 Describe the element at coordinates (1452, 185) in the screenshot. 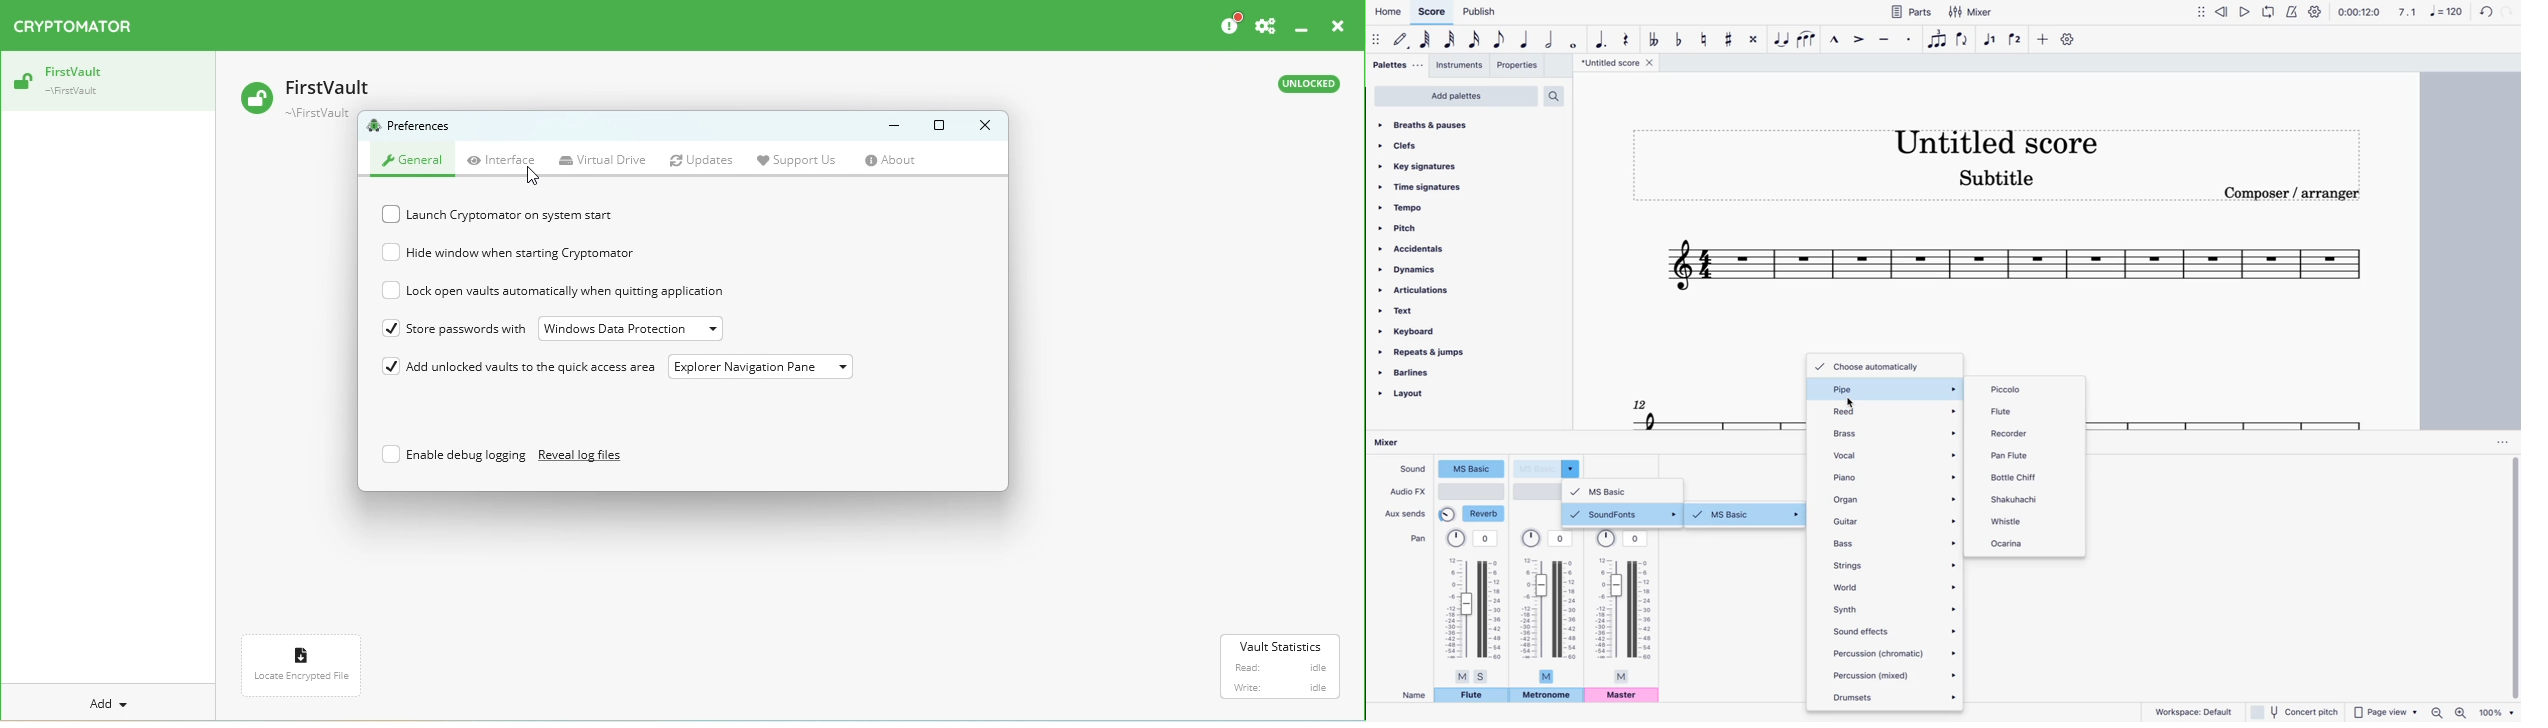

I see `time signatures` at that location.